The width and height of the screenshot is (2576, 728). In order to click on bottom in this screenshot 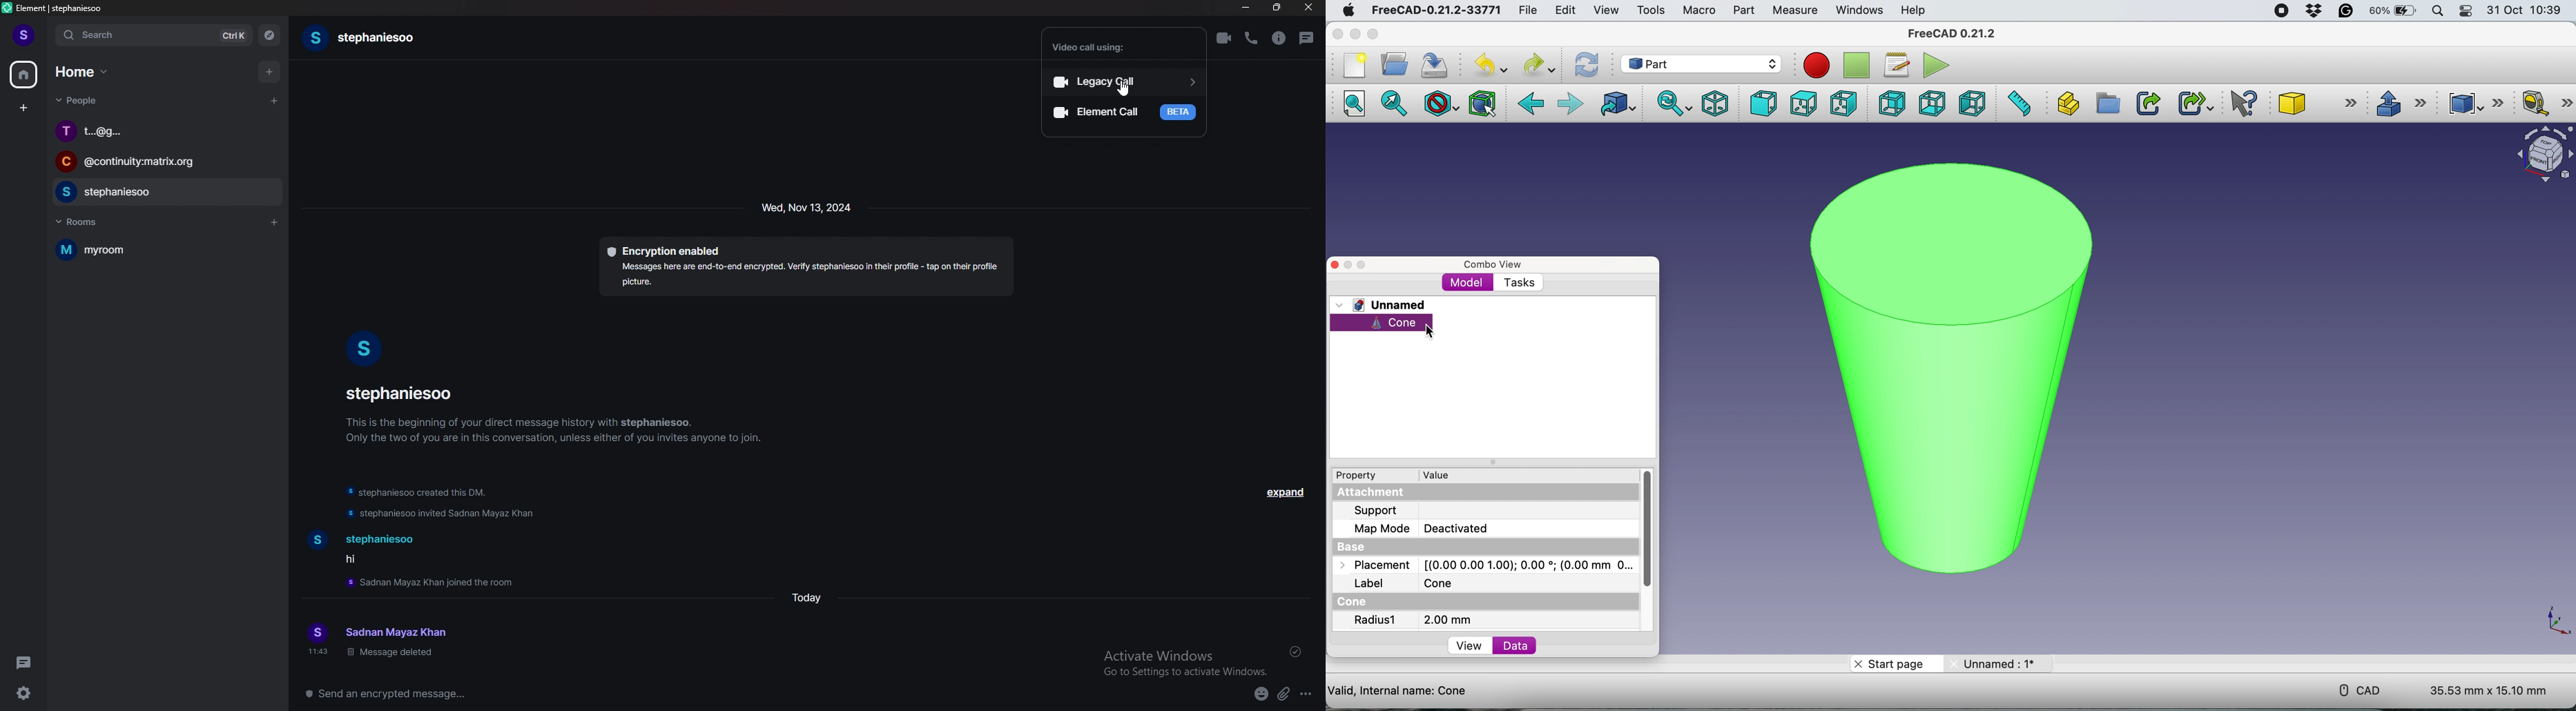, I will do `click(1929, 103)`.